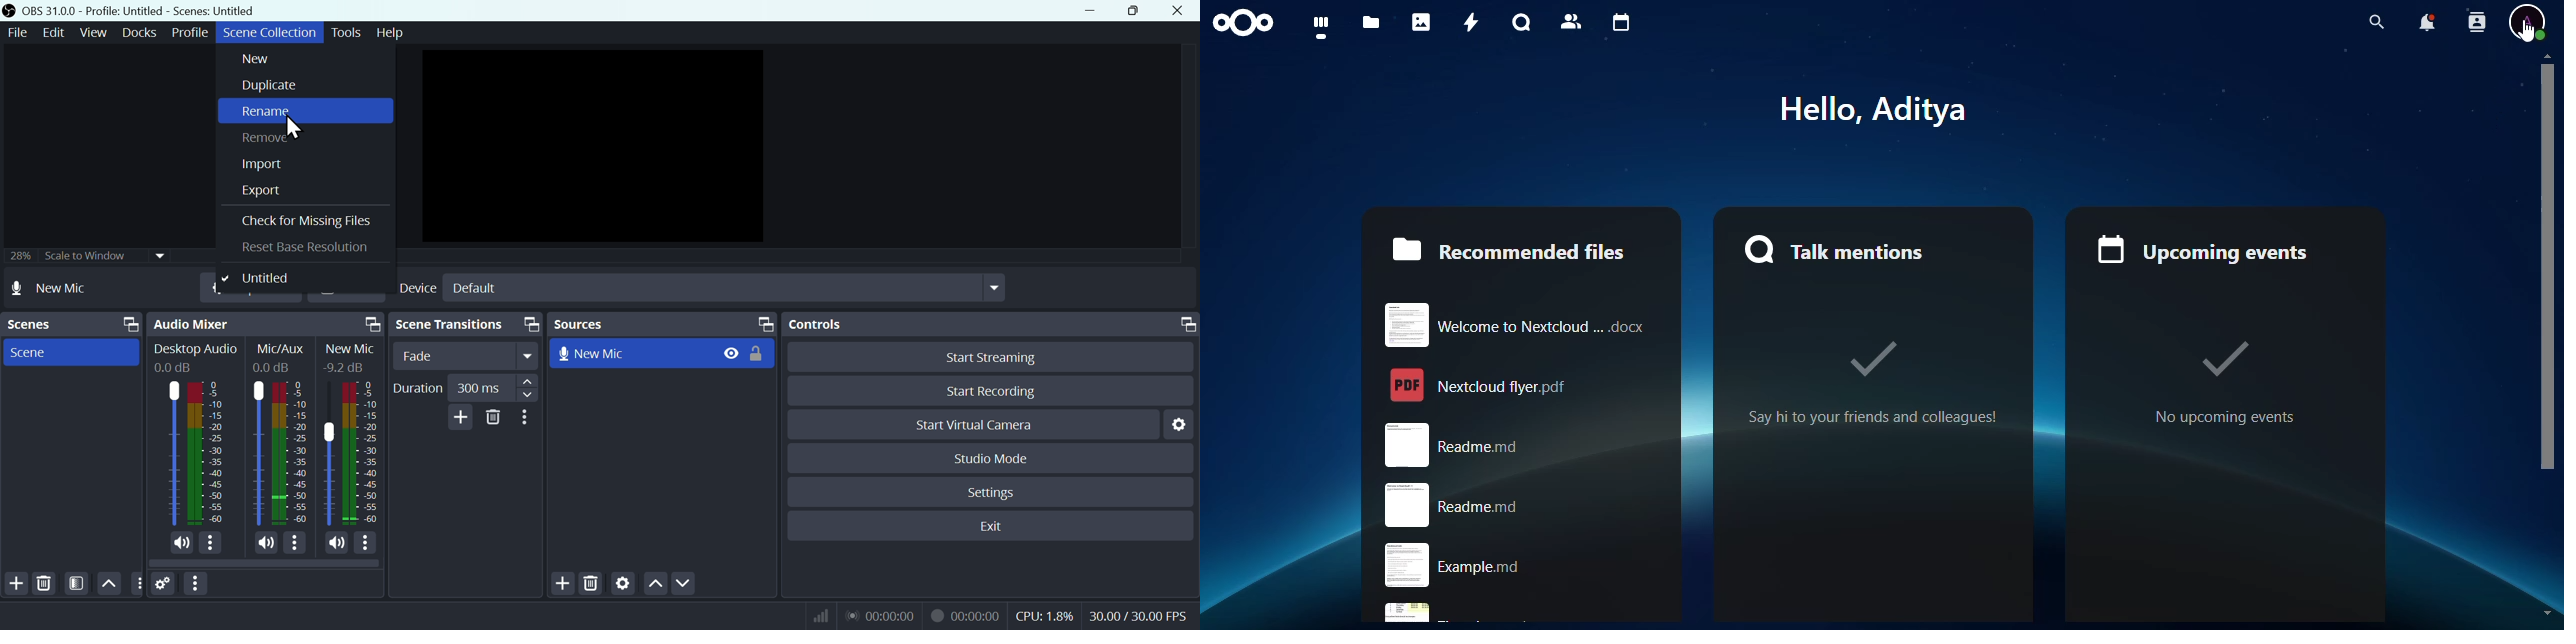  What do you see at coordinates (1620, 23) in the screenshot?
I see `calendar` at bounding box center [1620, 23].